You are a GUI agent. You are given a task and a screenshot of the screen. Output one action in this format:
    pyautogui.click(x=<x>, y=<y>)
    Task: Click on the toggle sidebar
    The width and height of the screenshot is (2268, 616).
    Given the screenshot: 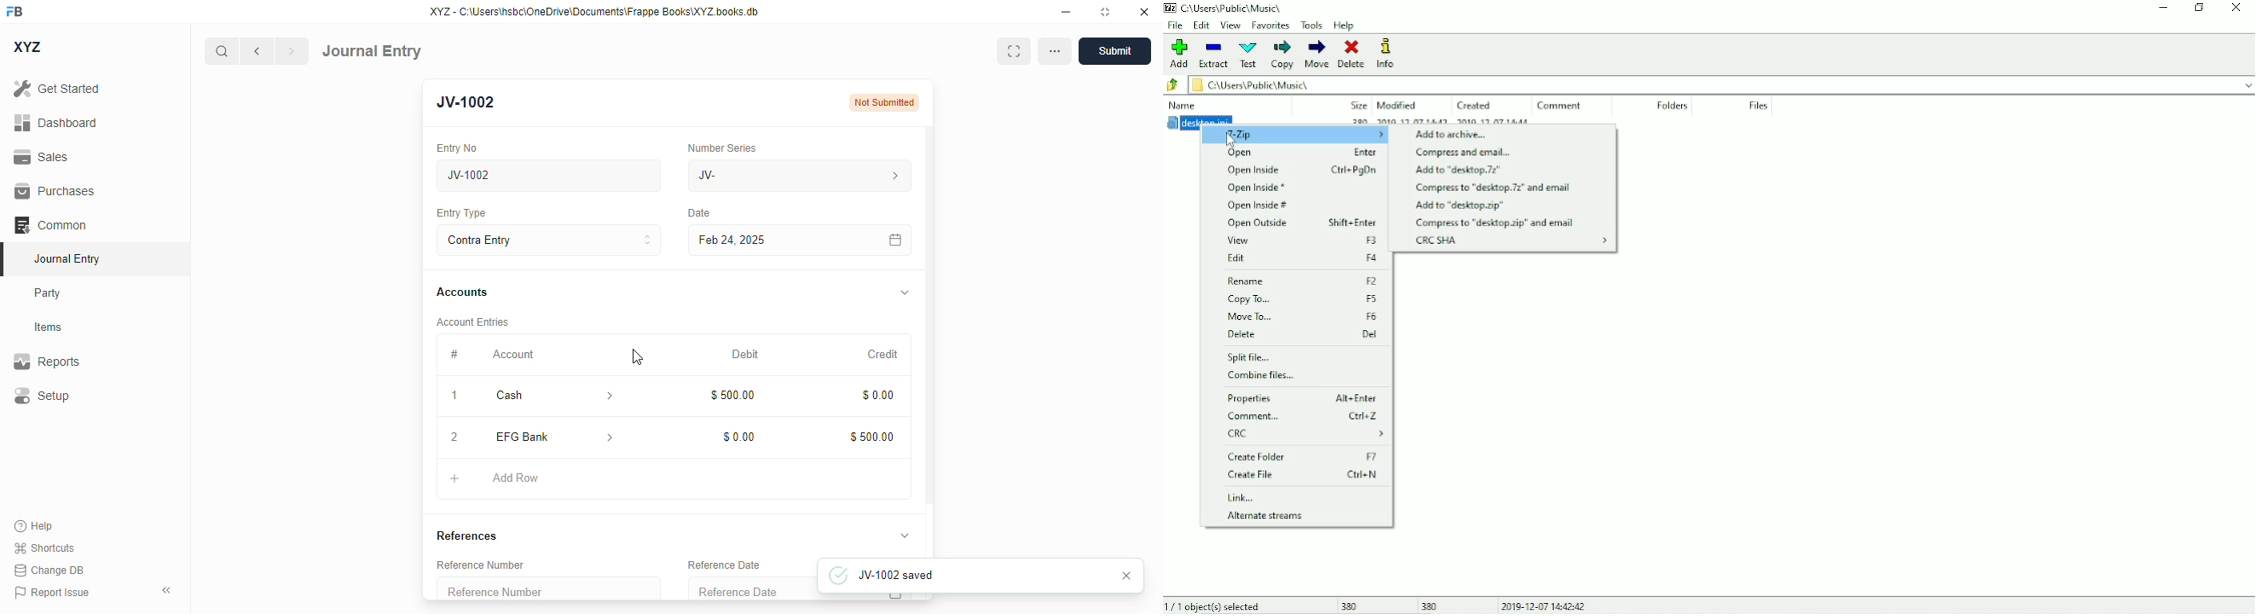 What is the action you would take?
    pyautogui.click(x=168, y=590)
    